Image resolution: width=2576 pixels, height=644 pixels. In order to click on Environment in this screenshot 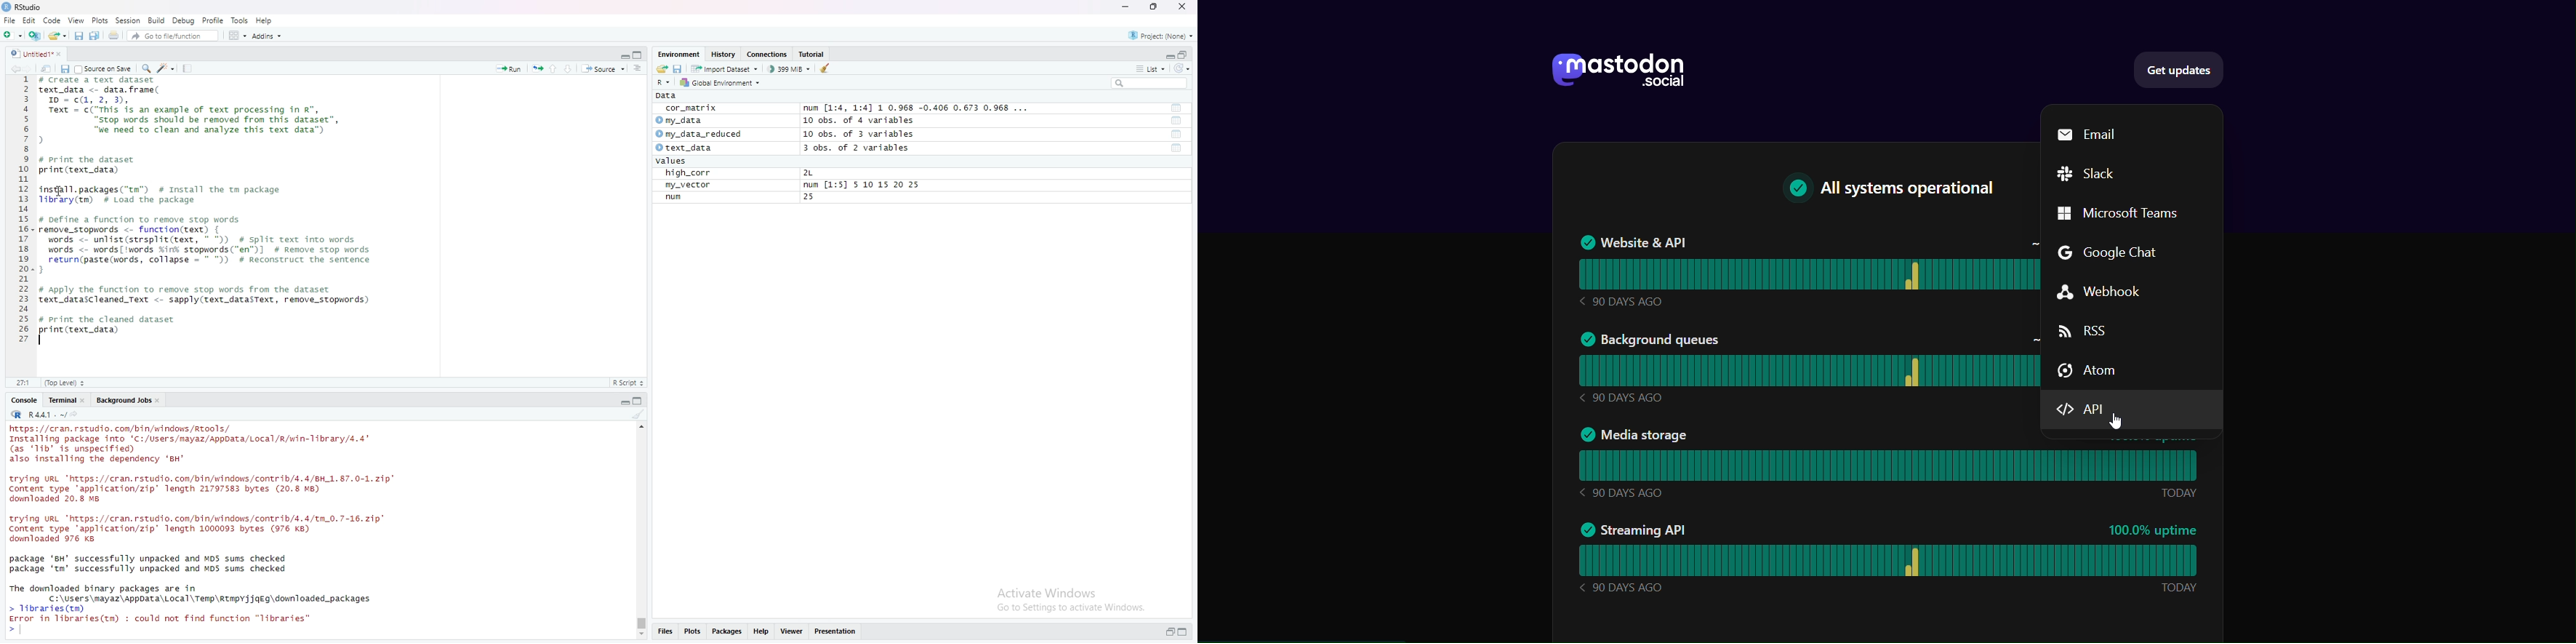, I will do `click(680, 54)`.